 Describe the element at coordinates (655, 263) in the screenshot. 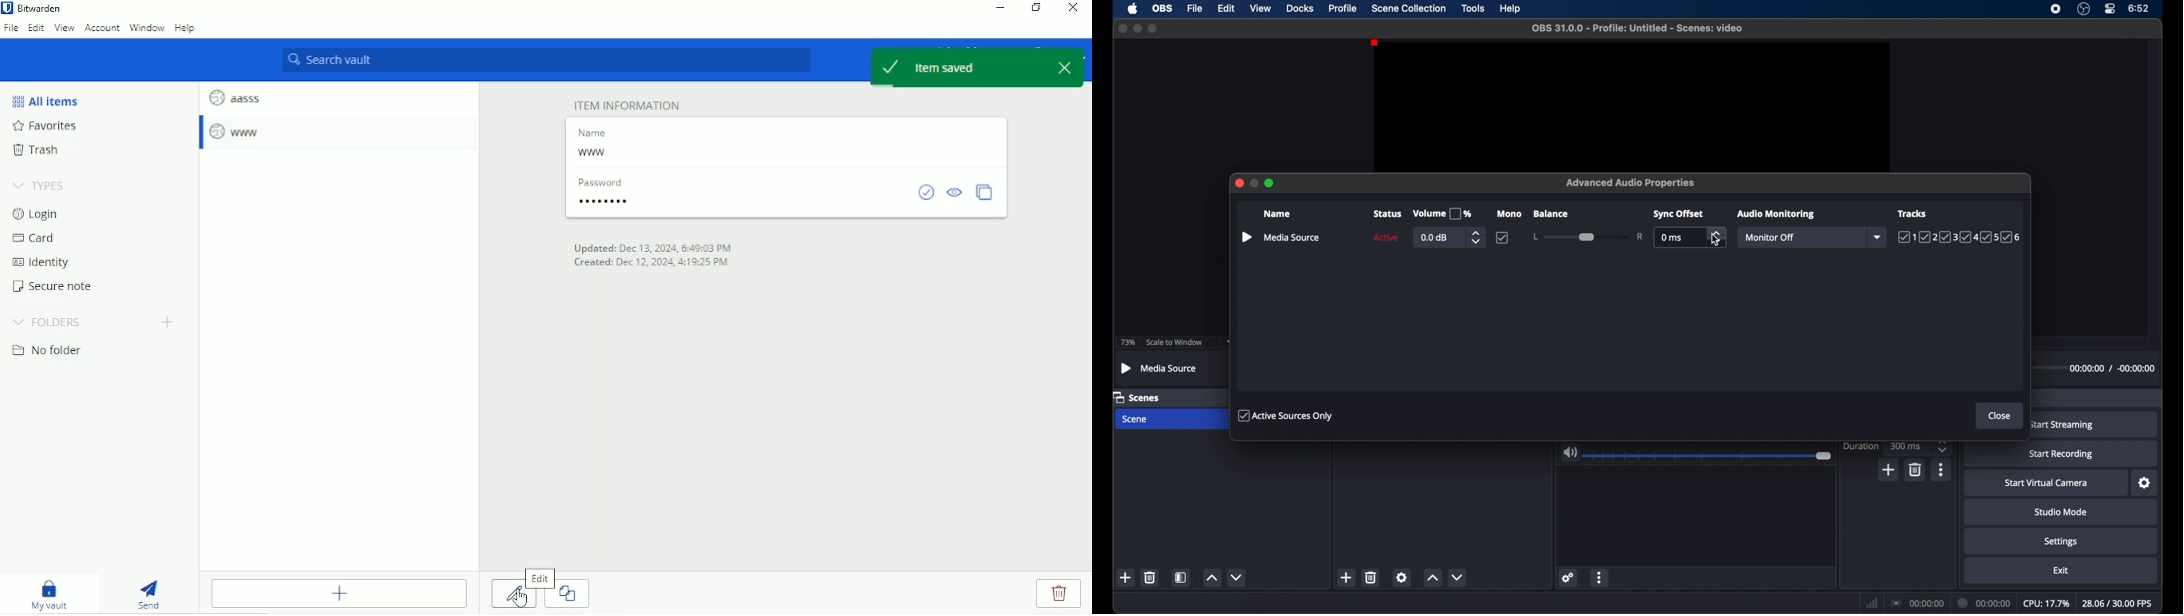

I see `Created on` at that location.